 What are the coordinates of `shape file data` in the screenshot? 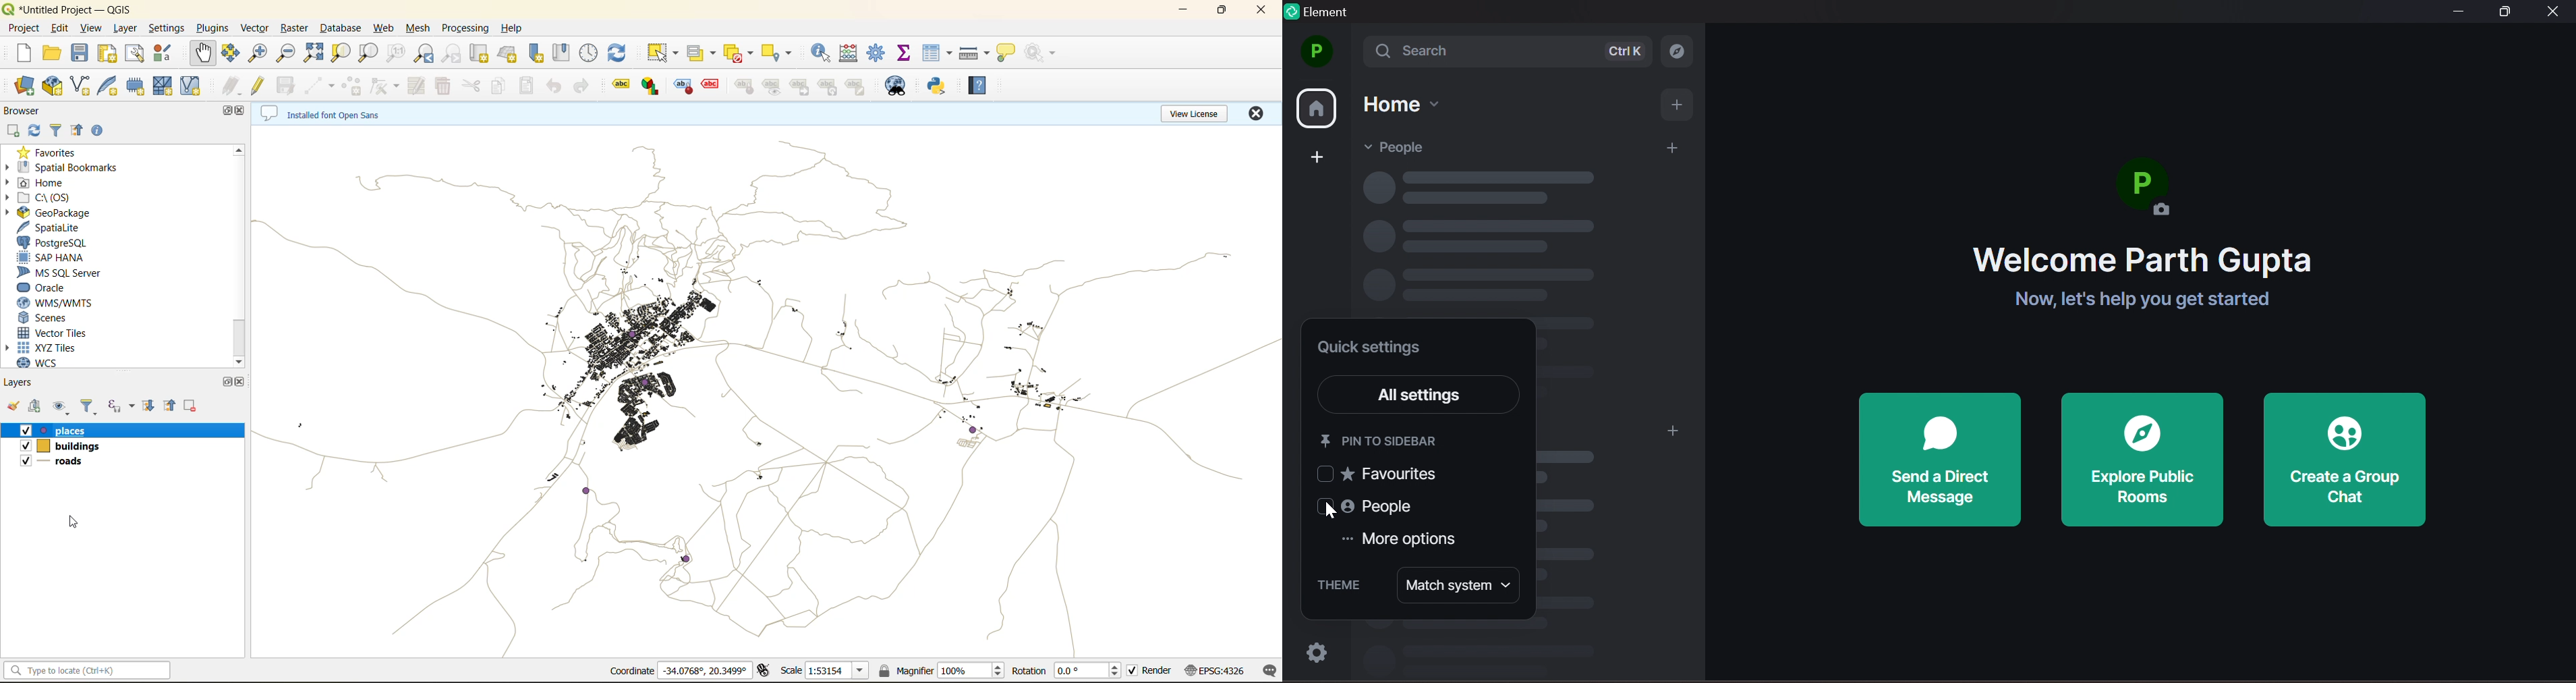 It's located at (628, 532).